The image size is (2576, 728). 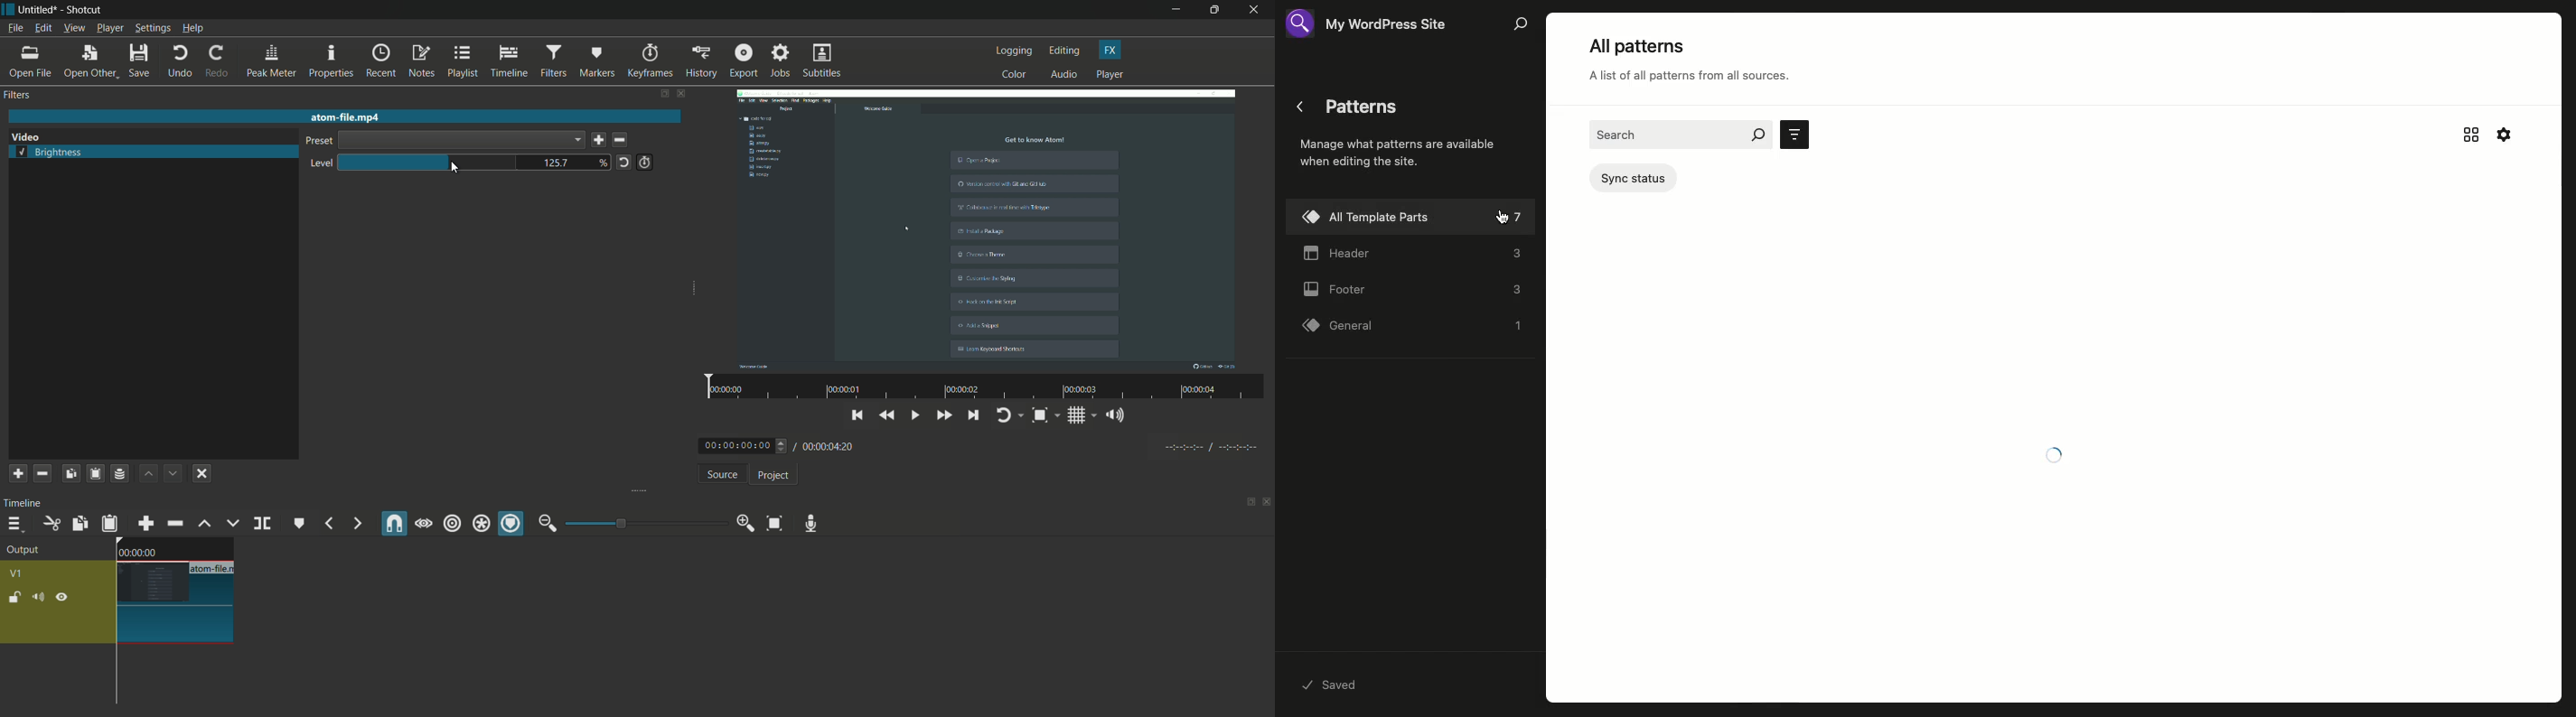 I want to click on next marker, so click(x=355, y=524).